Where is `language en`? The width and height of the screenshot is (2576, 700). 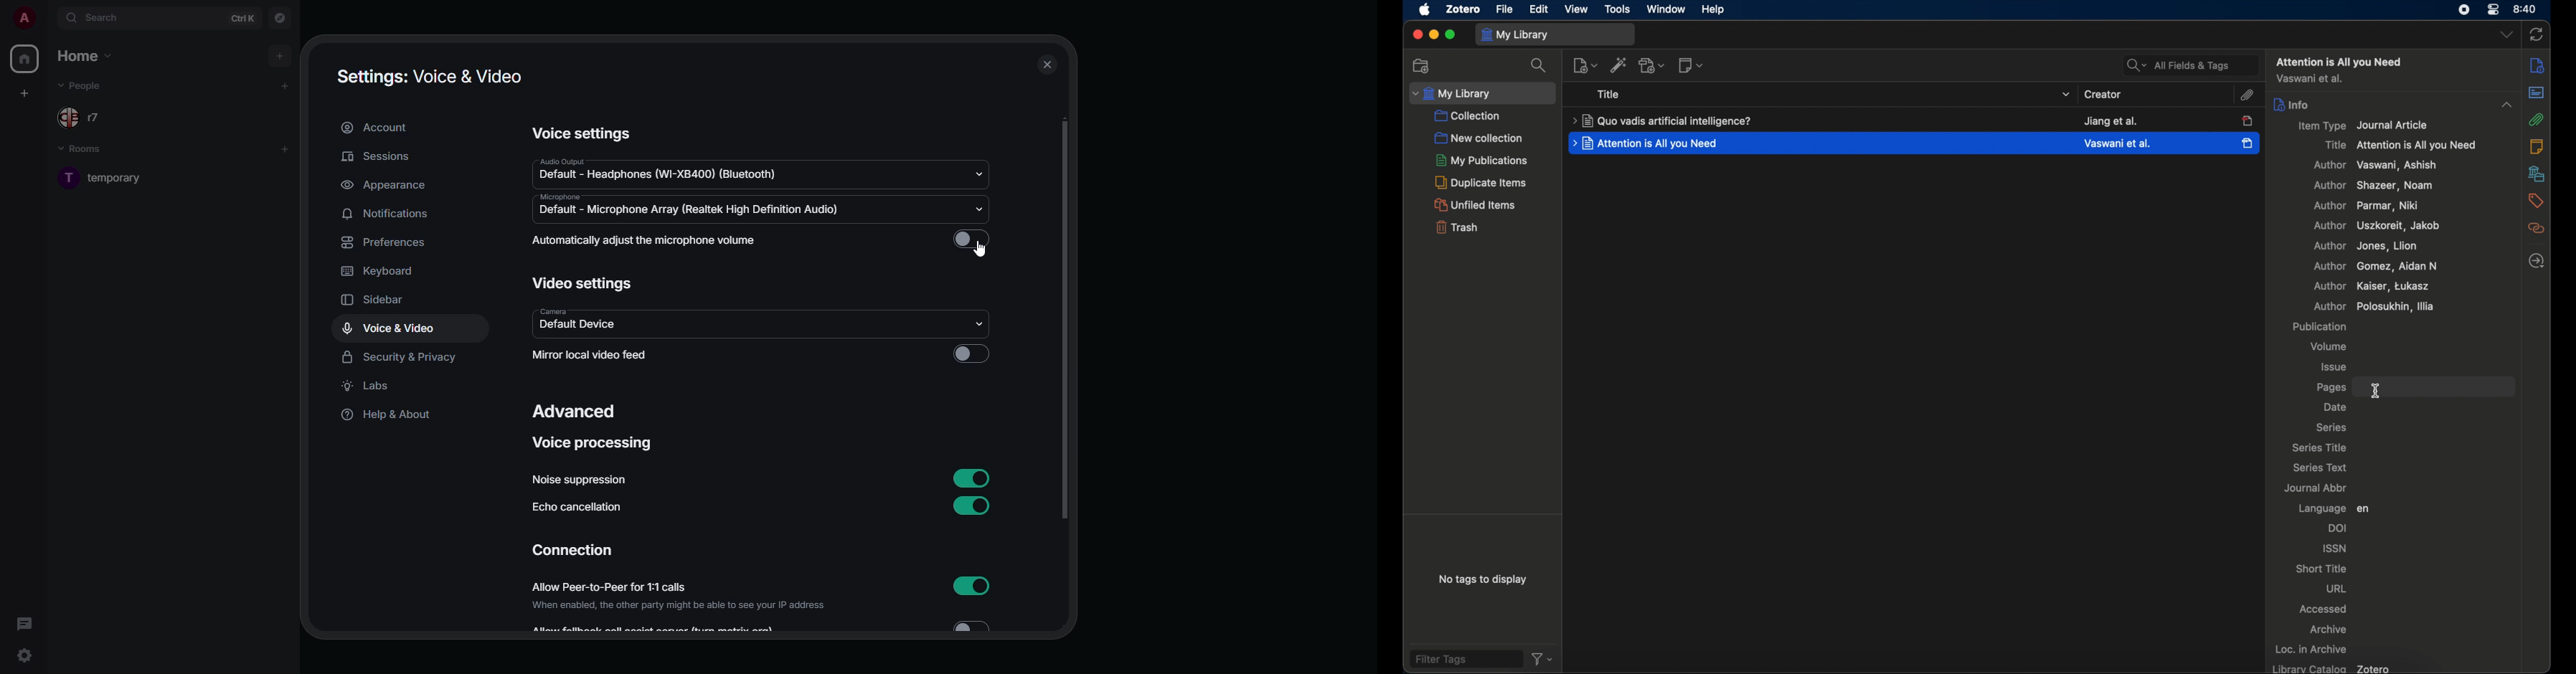
language en is located at coordinates (2333, 508).